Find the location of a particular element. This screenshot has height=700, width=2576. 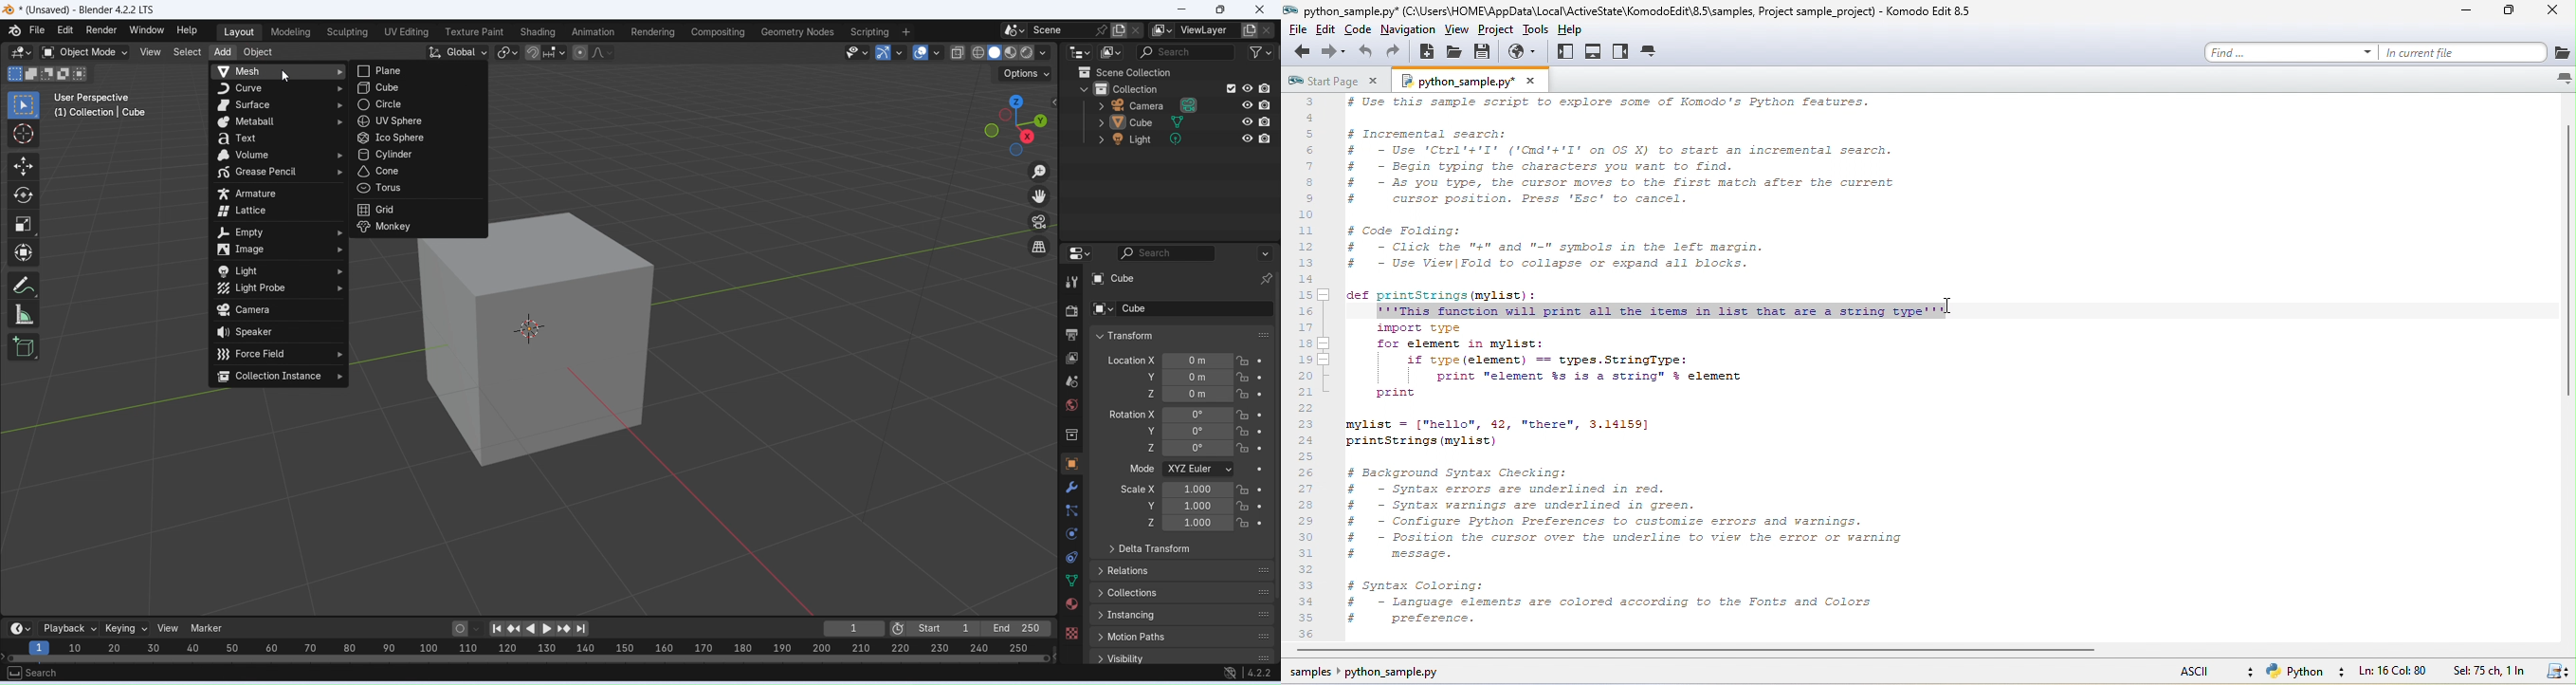

Z scale is located at coordinates (1214, 523).